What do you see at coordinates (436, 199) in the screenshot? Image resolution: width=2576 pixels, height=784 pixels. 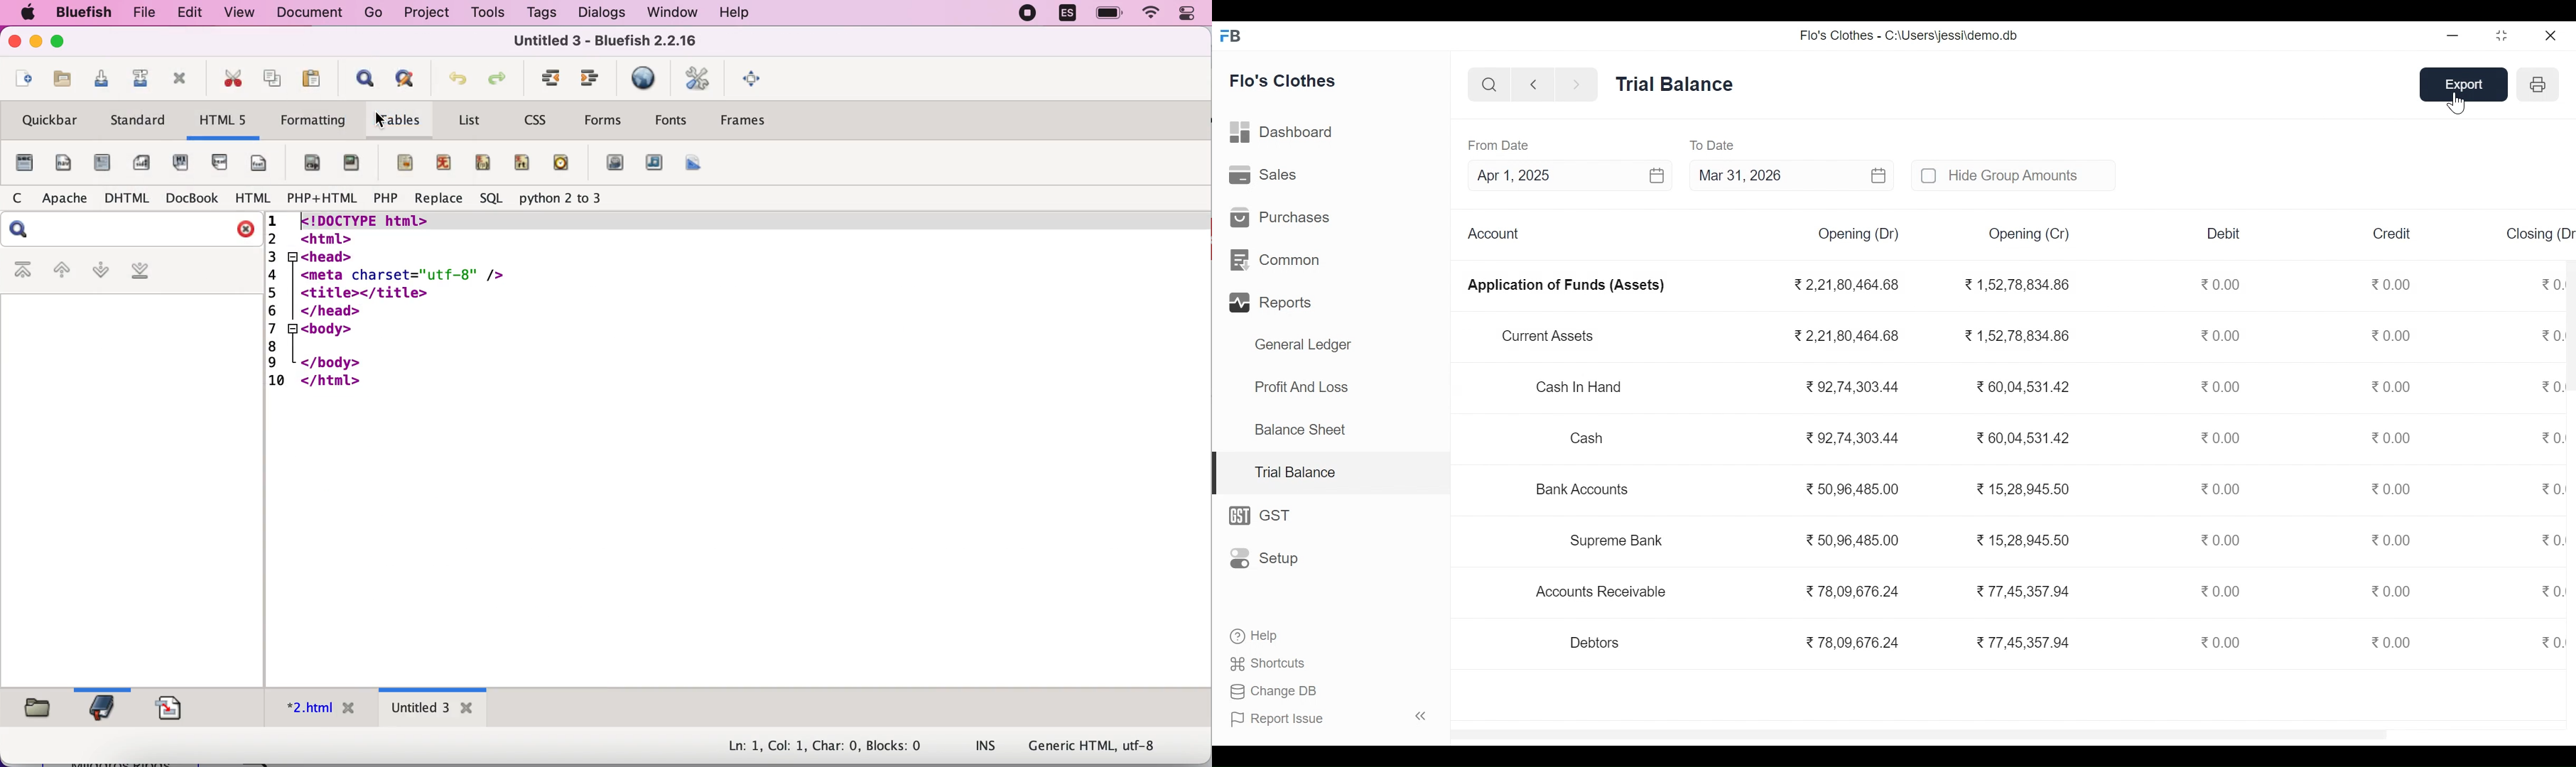 I see `replace` at bounding box center [436, 199].